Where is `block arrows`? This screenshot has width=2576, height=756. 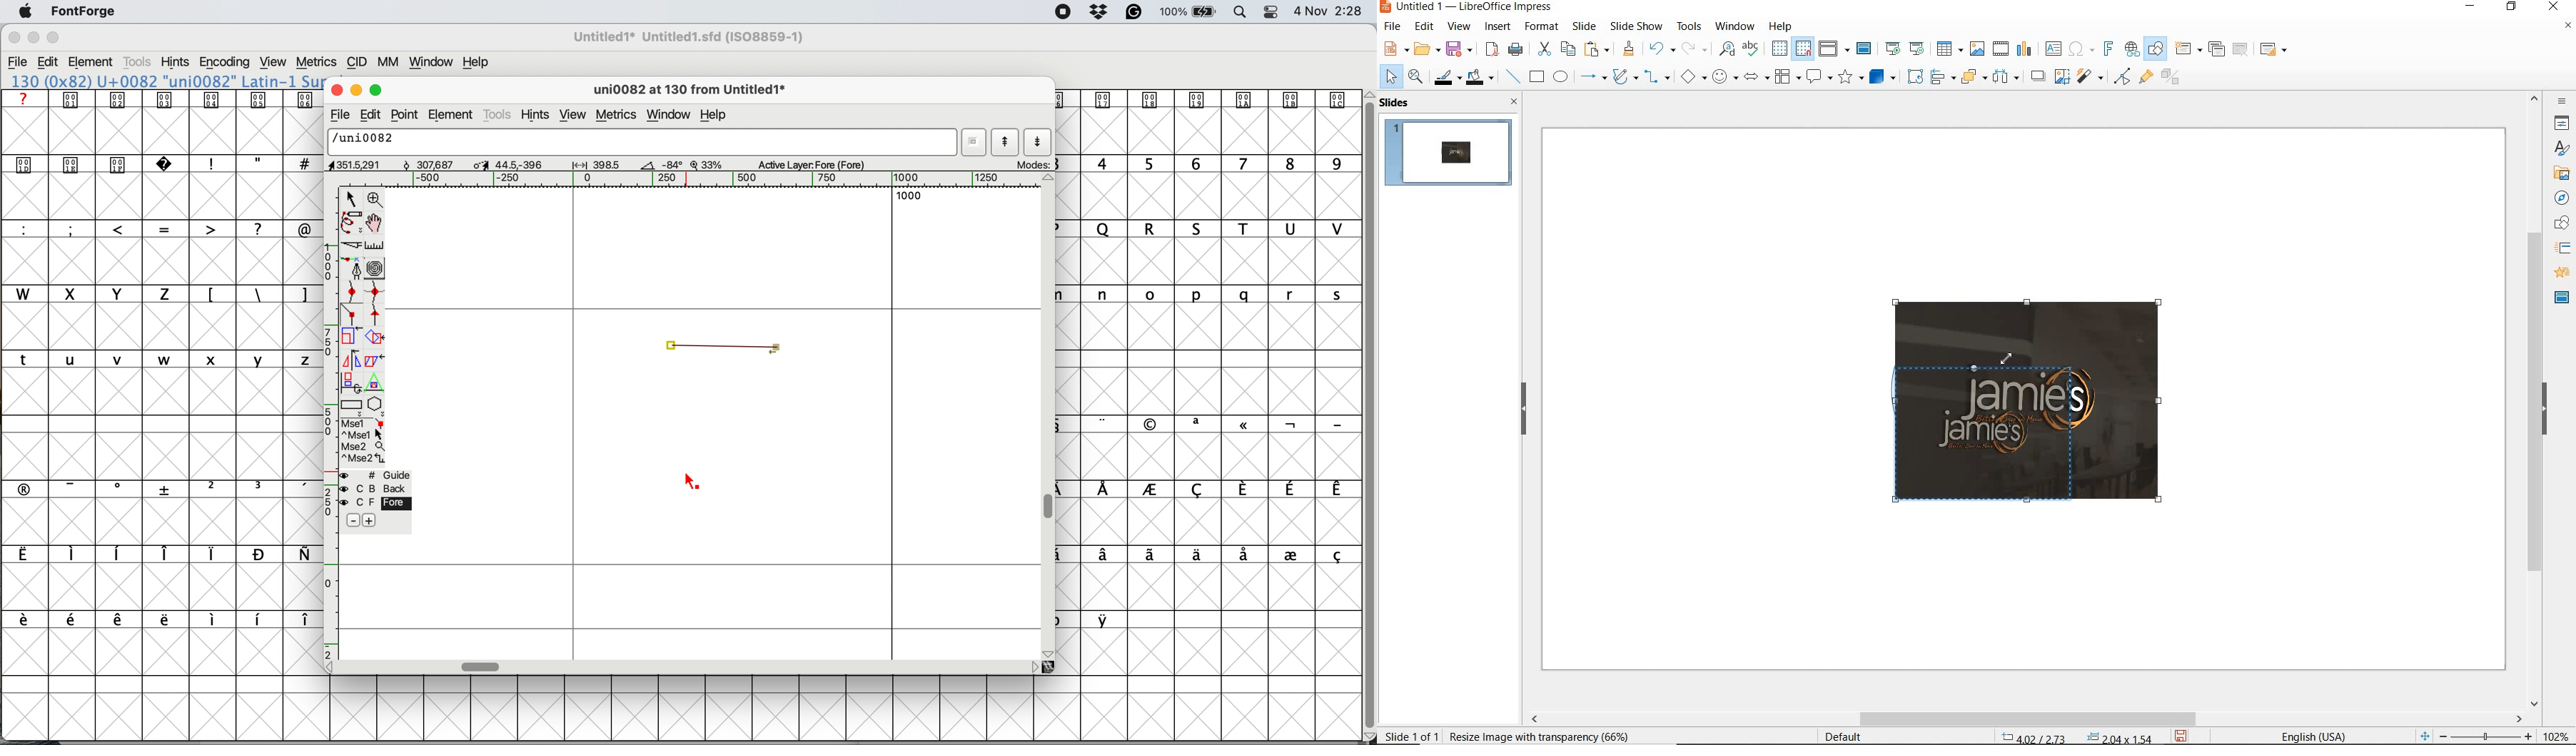 block arrows is located at coordinates (1754, 78).